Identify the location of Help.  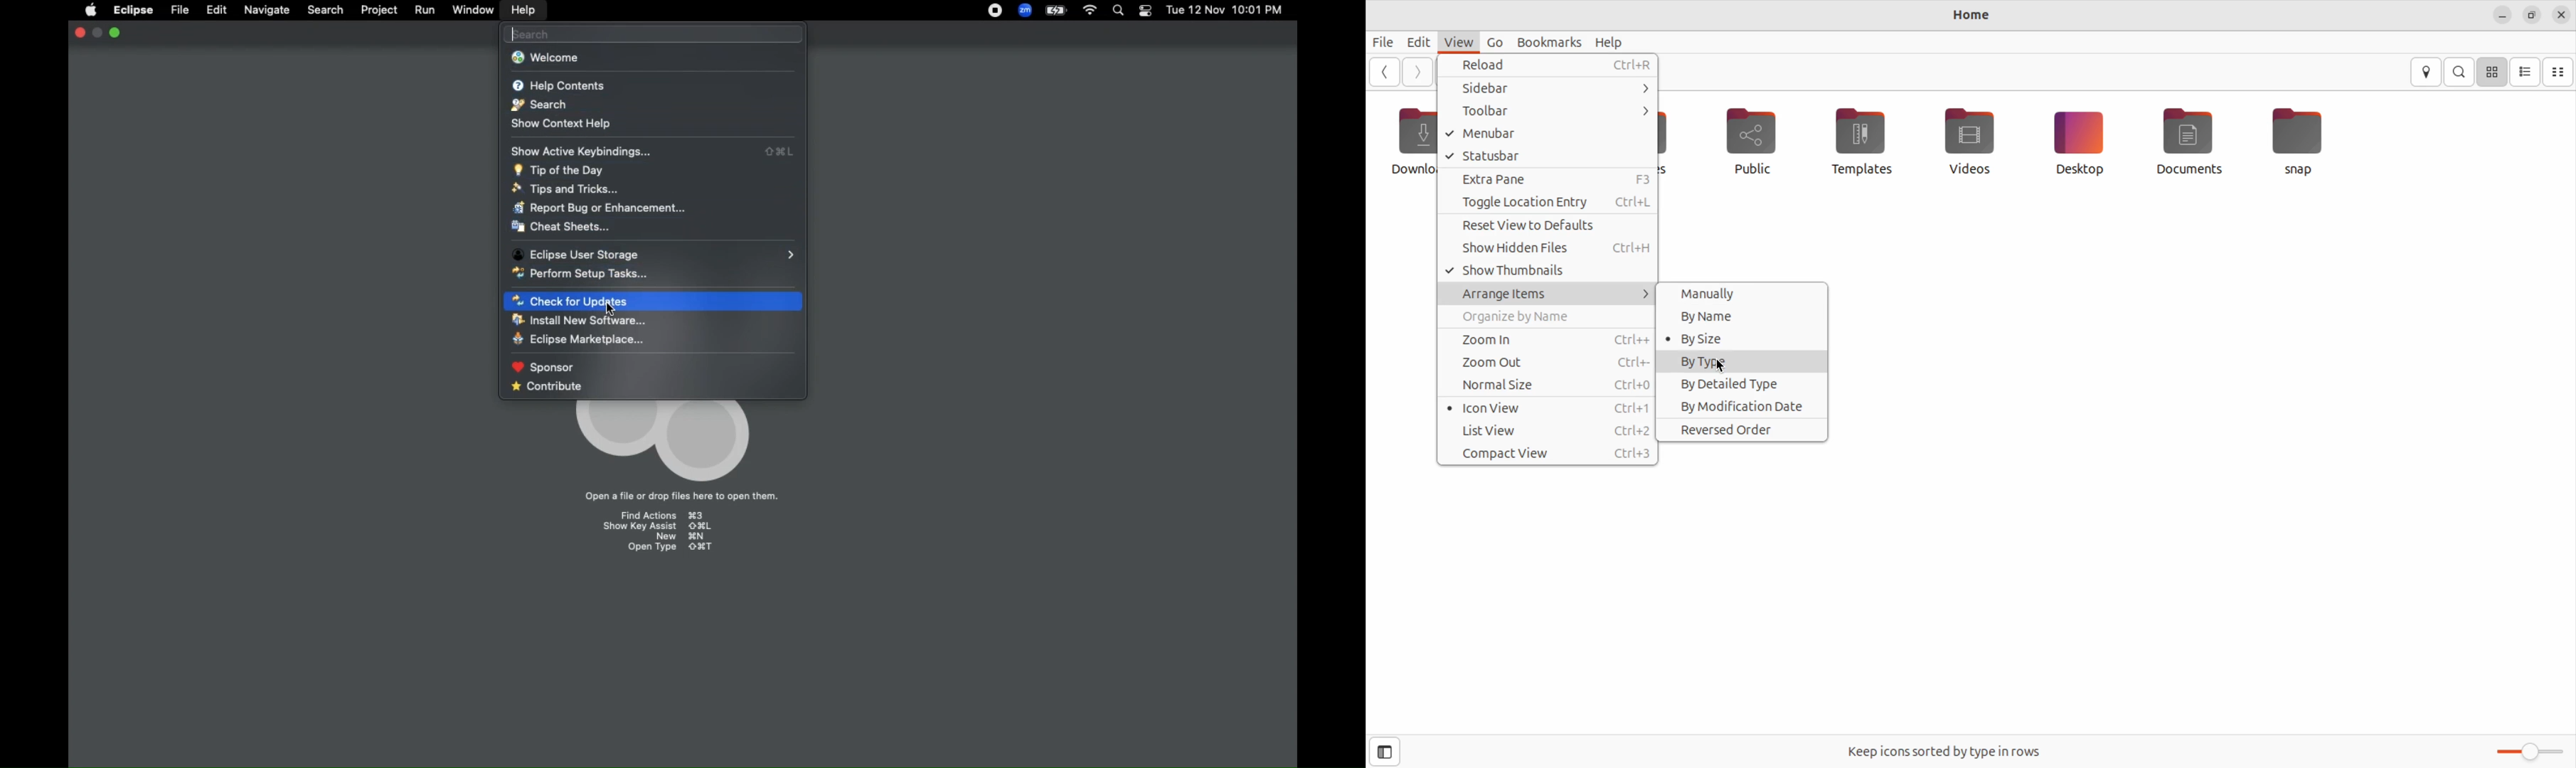
(523, 10).